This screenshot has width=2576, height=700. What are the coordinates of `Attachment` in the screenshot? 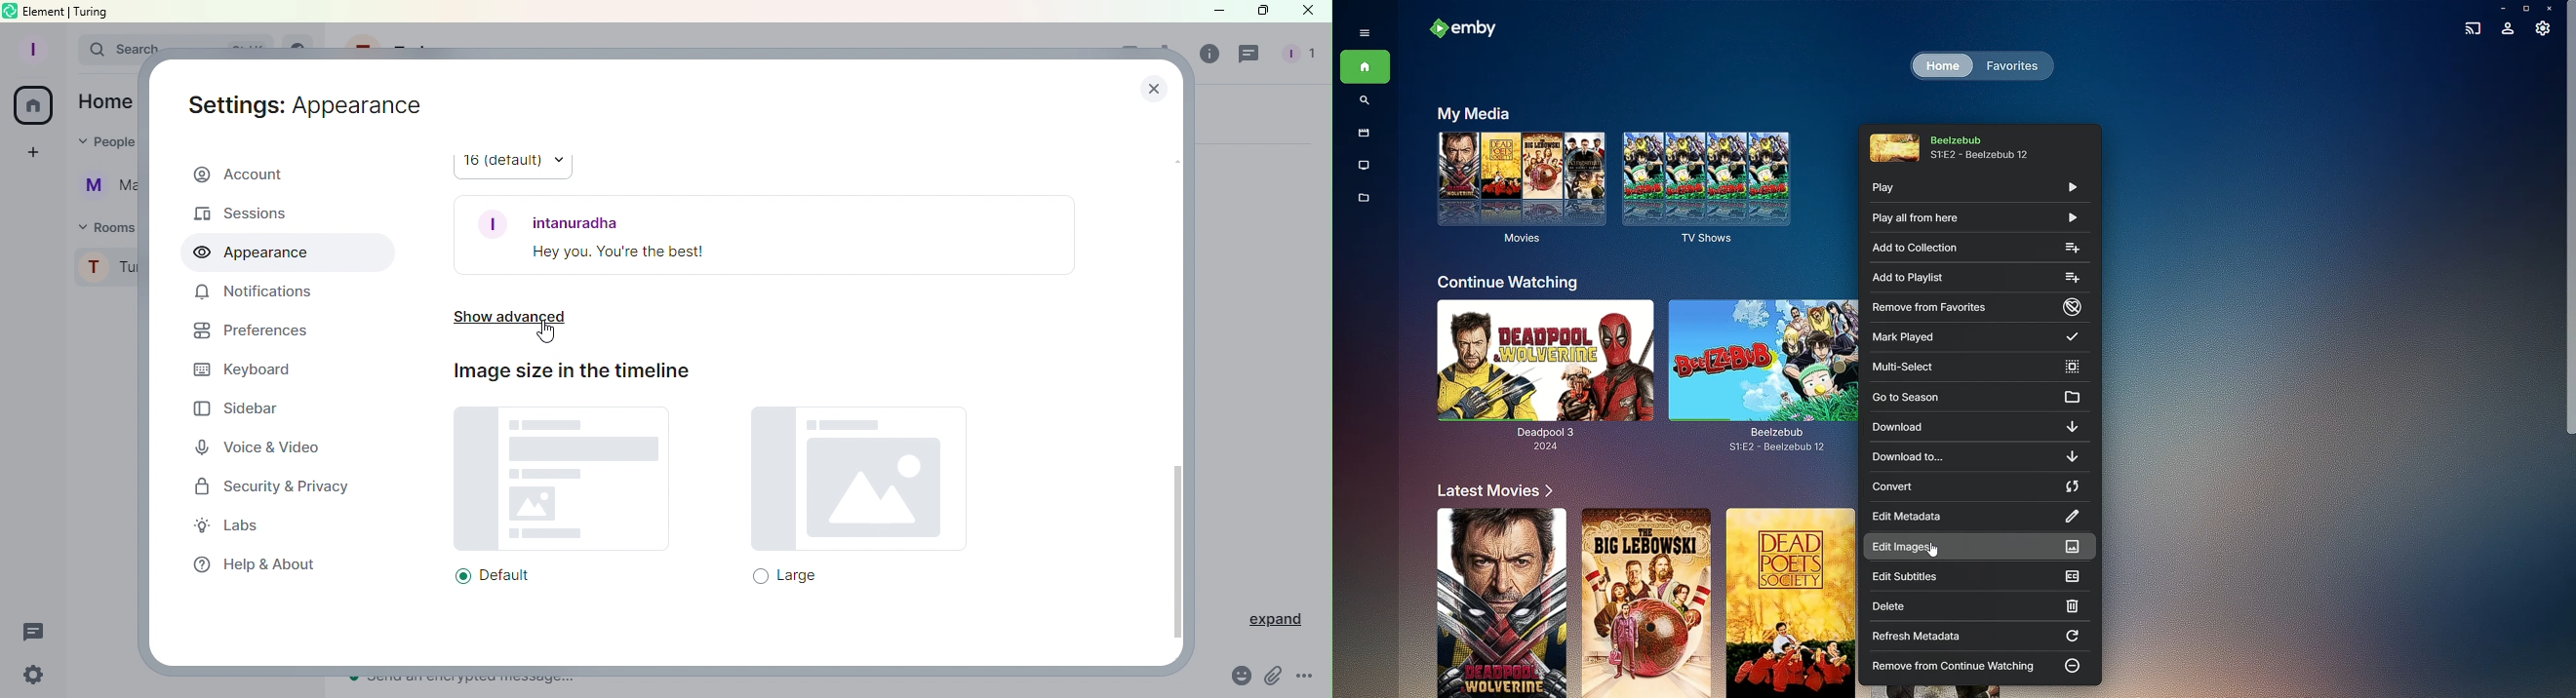 It's located at (1274, 678).